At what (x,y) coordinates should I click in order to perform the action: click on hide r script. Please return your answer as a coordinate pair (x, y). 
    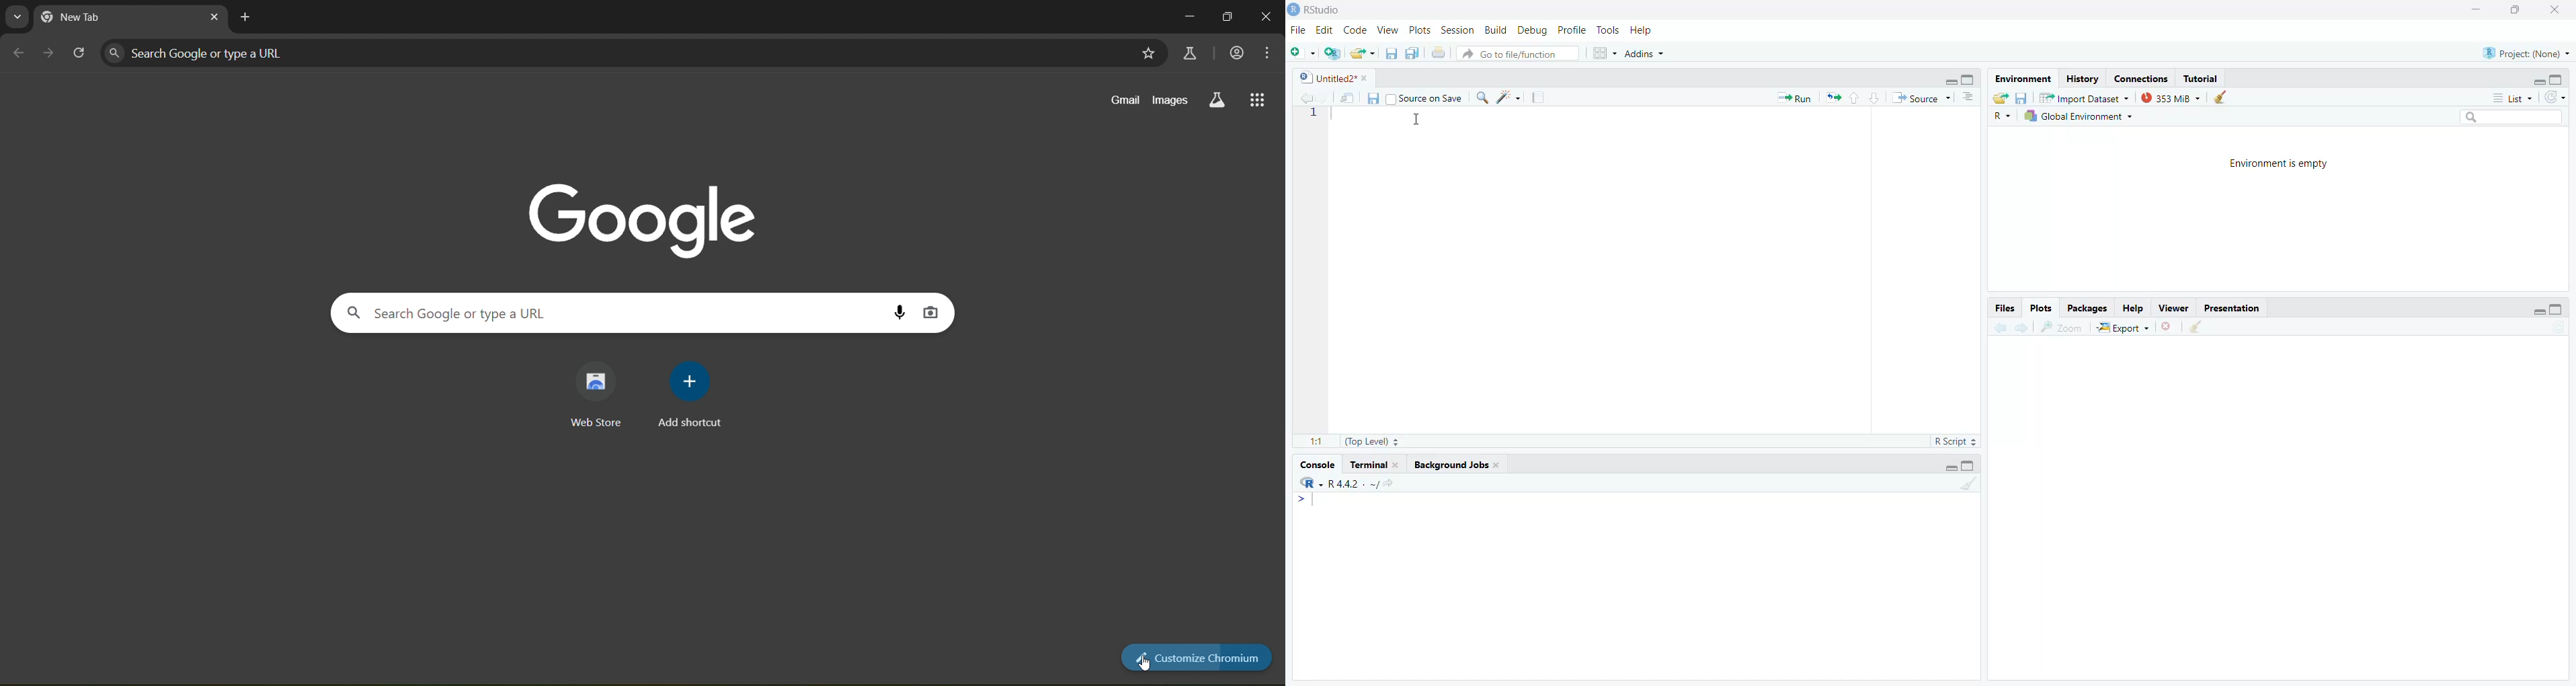
    Looking at the image, I should click on (2534, 79).